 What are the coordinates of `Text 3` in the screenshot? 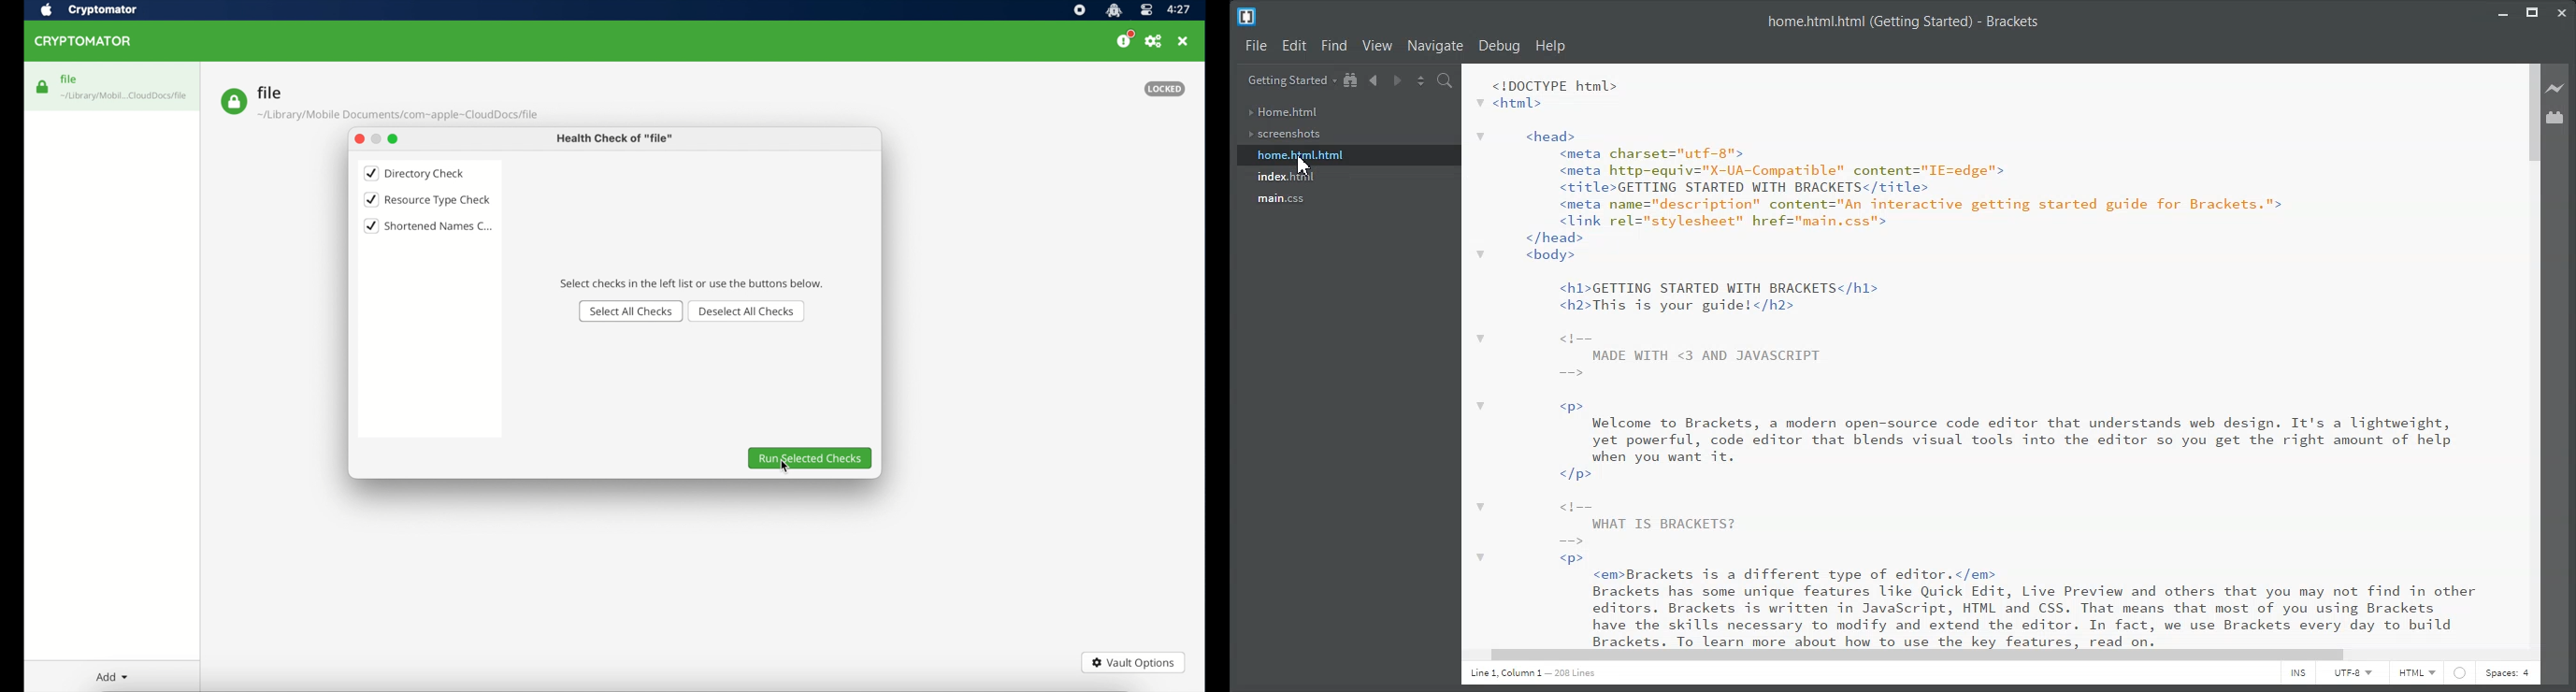 It's located at (1537, 676).